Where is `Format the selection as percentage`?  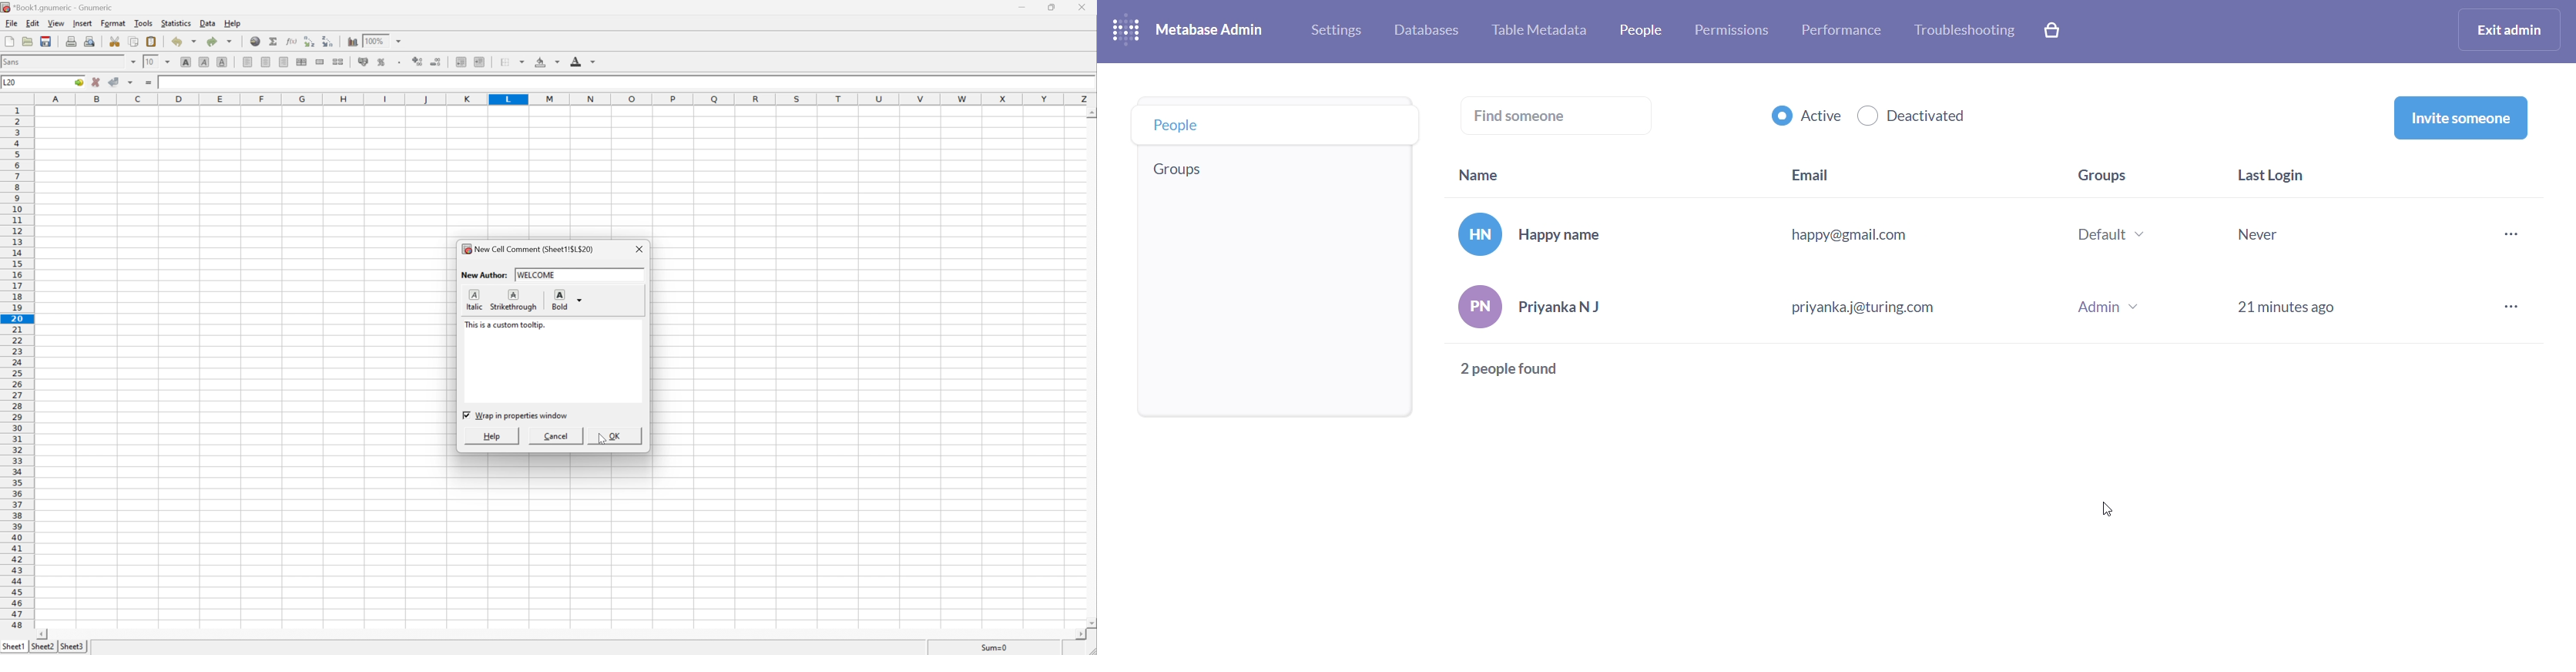 Format the selection as percentage is located at coordinates (381, 62).